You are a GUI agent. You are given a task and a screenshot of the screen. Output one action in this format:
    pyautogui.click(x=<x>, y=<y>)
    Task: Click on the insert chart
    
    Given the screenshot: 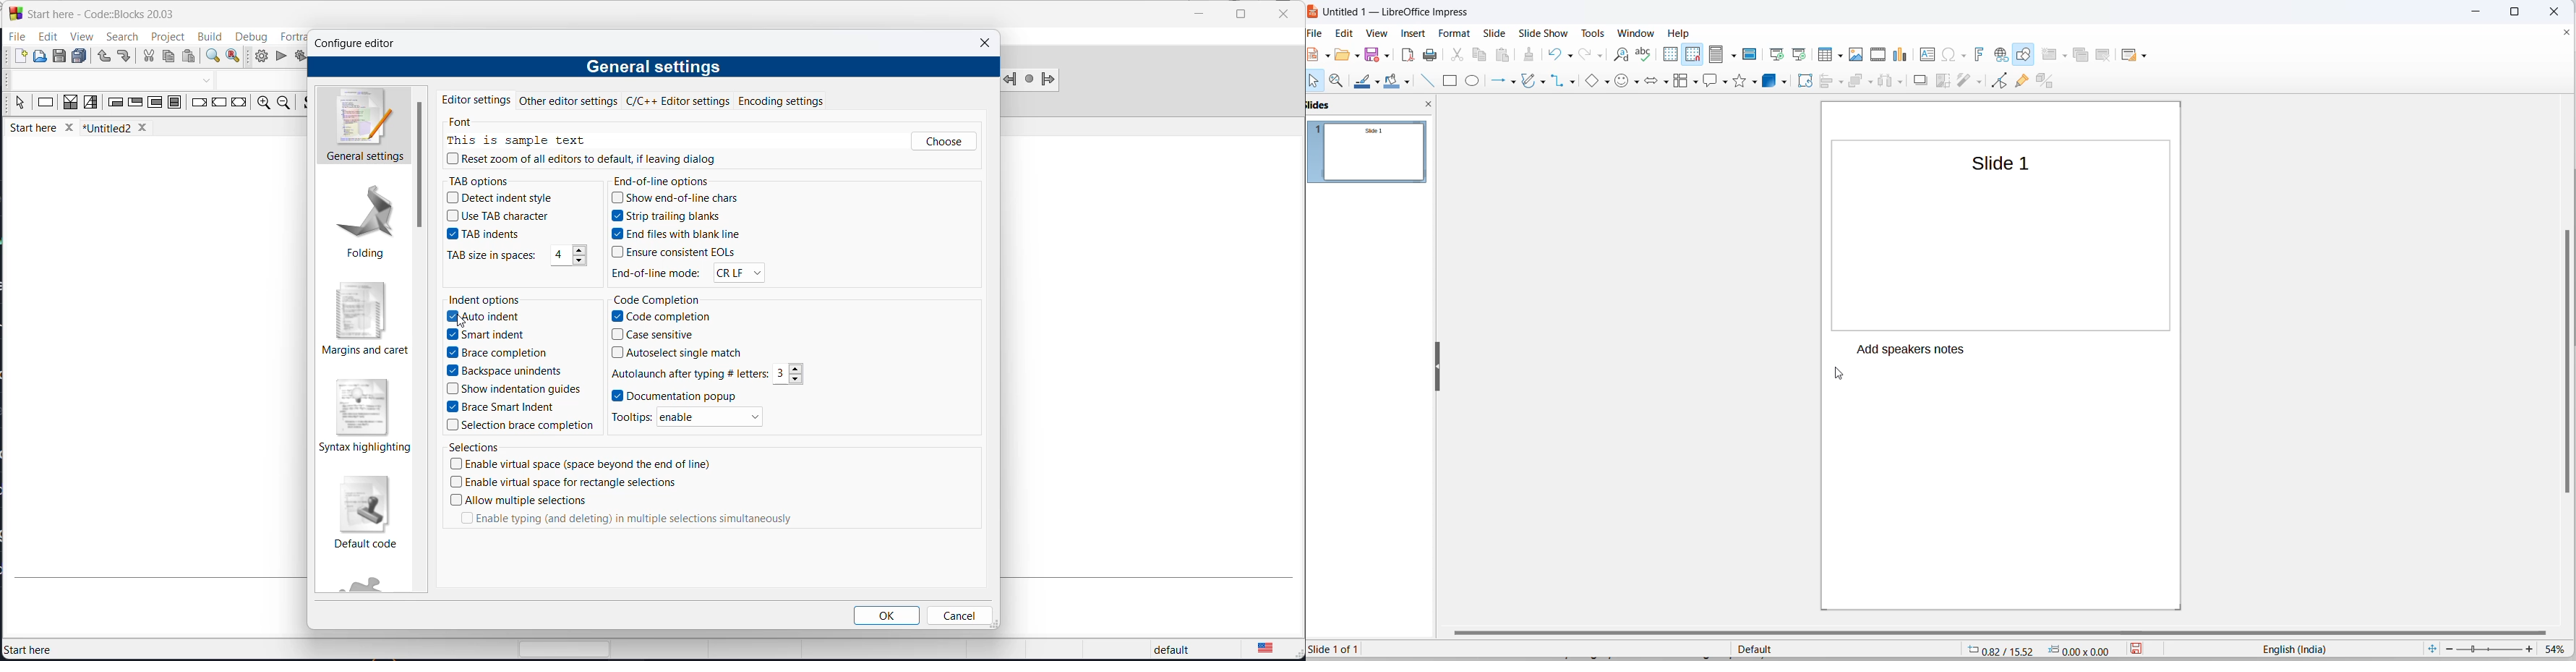 What is the action you would take?
    pyautogui.click(x=1903, y=56)
    